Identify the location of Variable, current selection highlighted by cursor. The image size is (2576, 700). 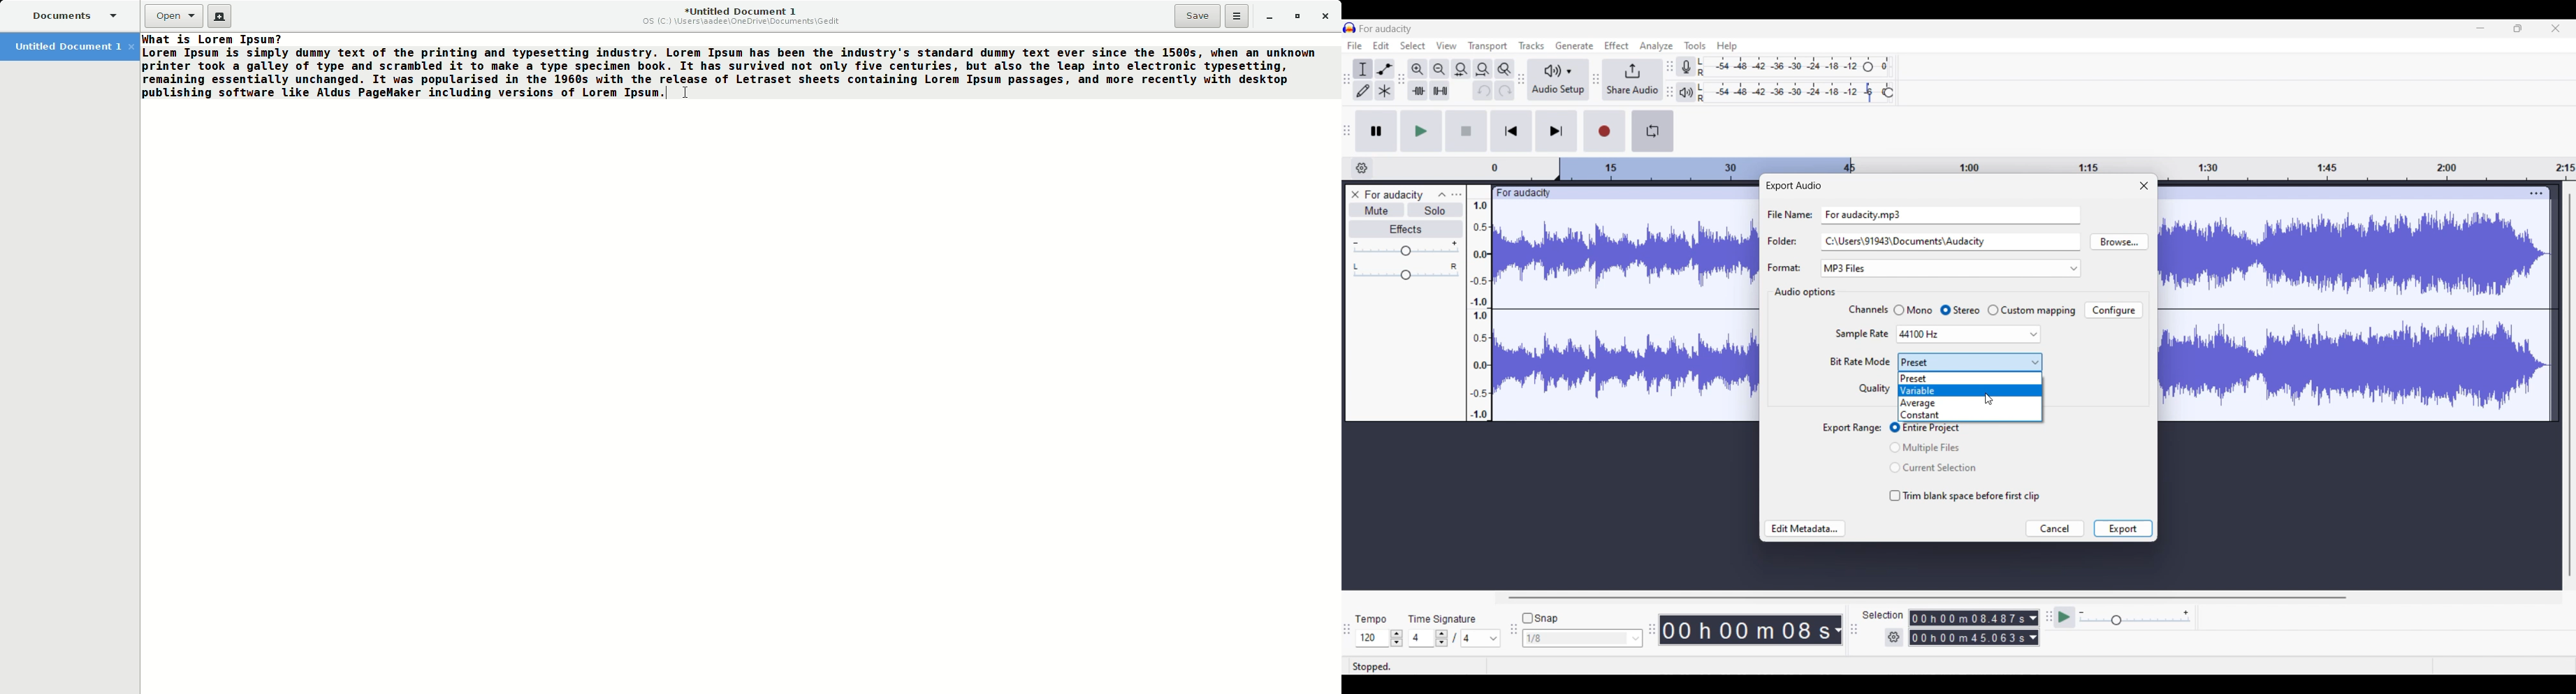
(1969, 390).